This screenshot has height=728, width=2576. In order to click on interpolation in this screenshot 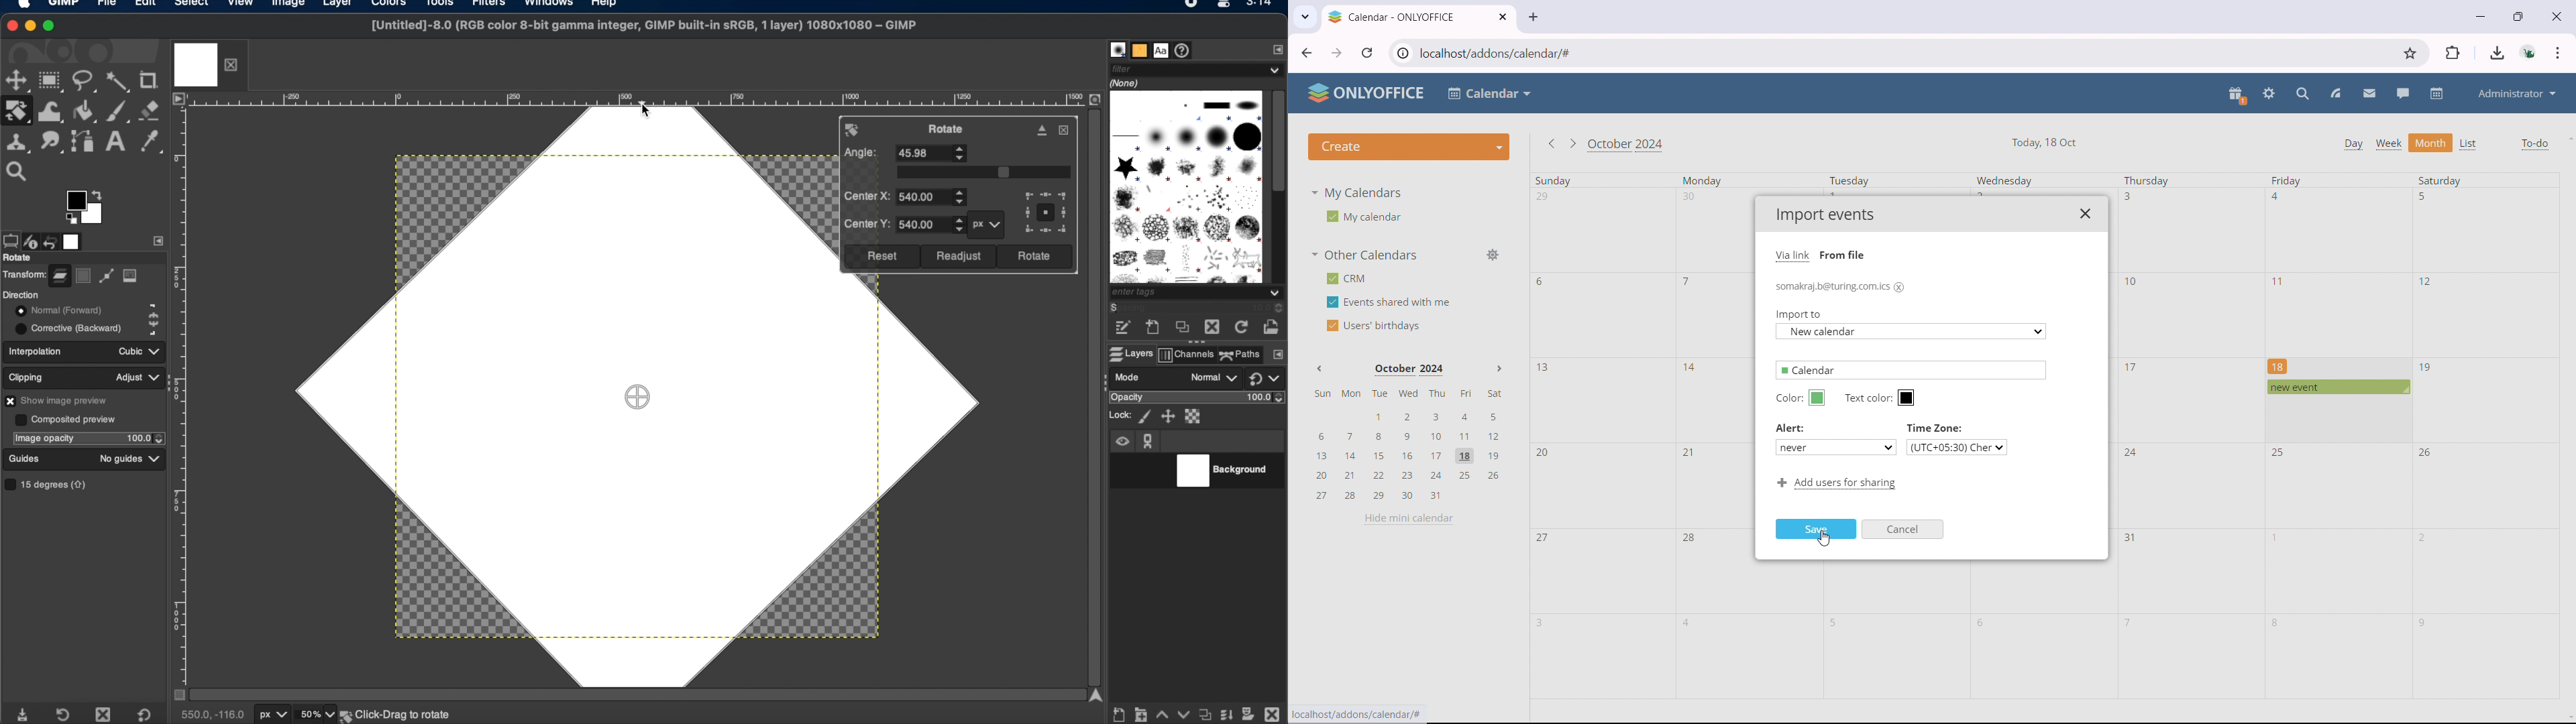, I will do `click(38, 351)`.